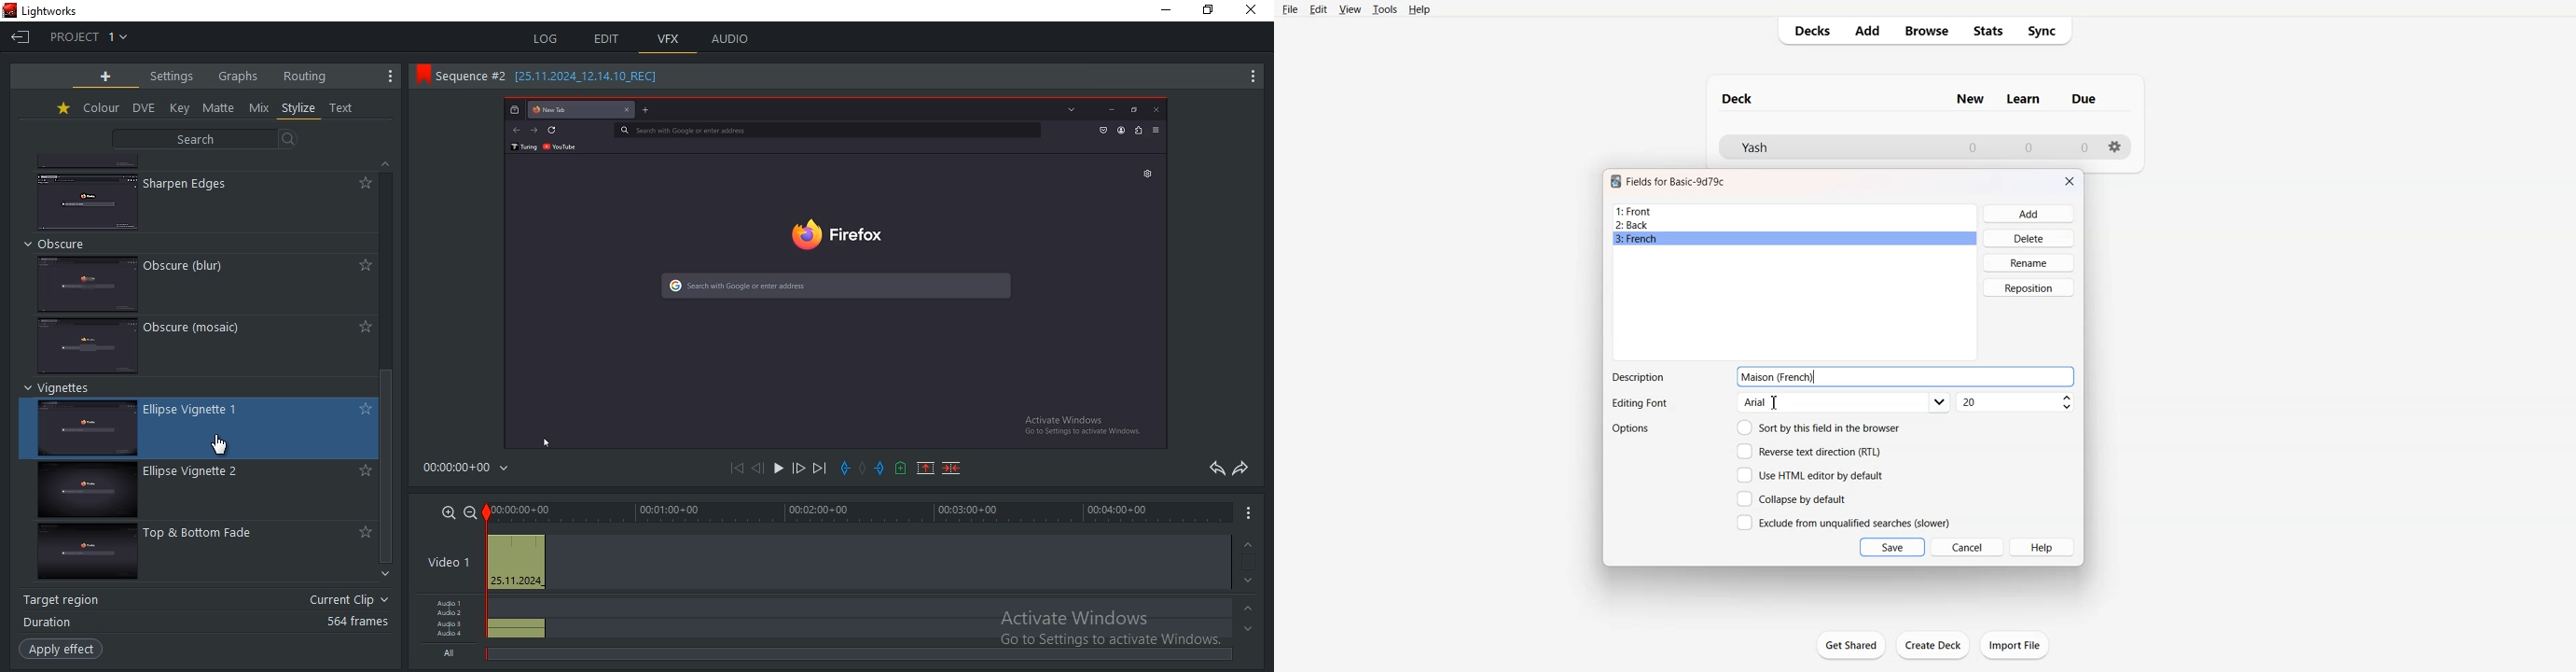 The height and width of the screenshot is (672, 2576). Describe the element at coordinates (191, 184) in the screenshot. I see `sharpen edges` at that location.